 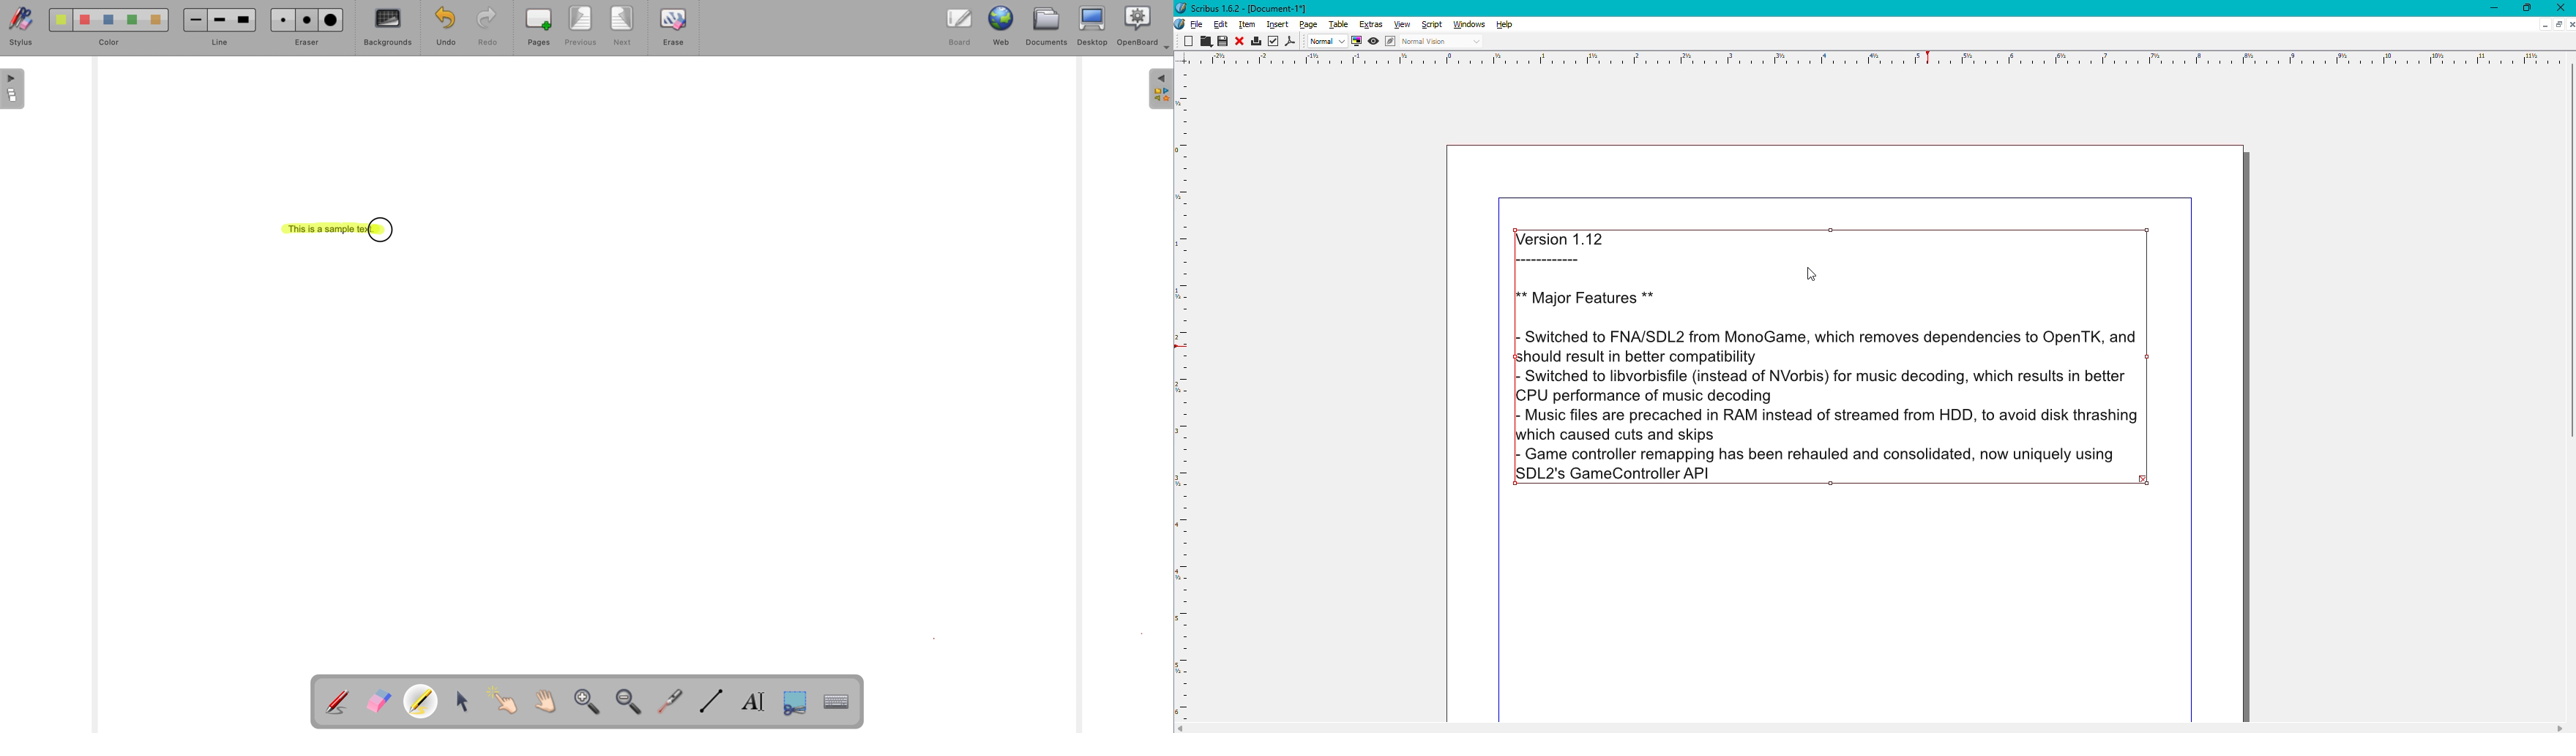 I want to click on Close, so click(x=1239, y=40).